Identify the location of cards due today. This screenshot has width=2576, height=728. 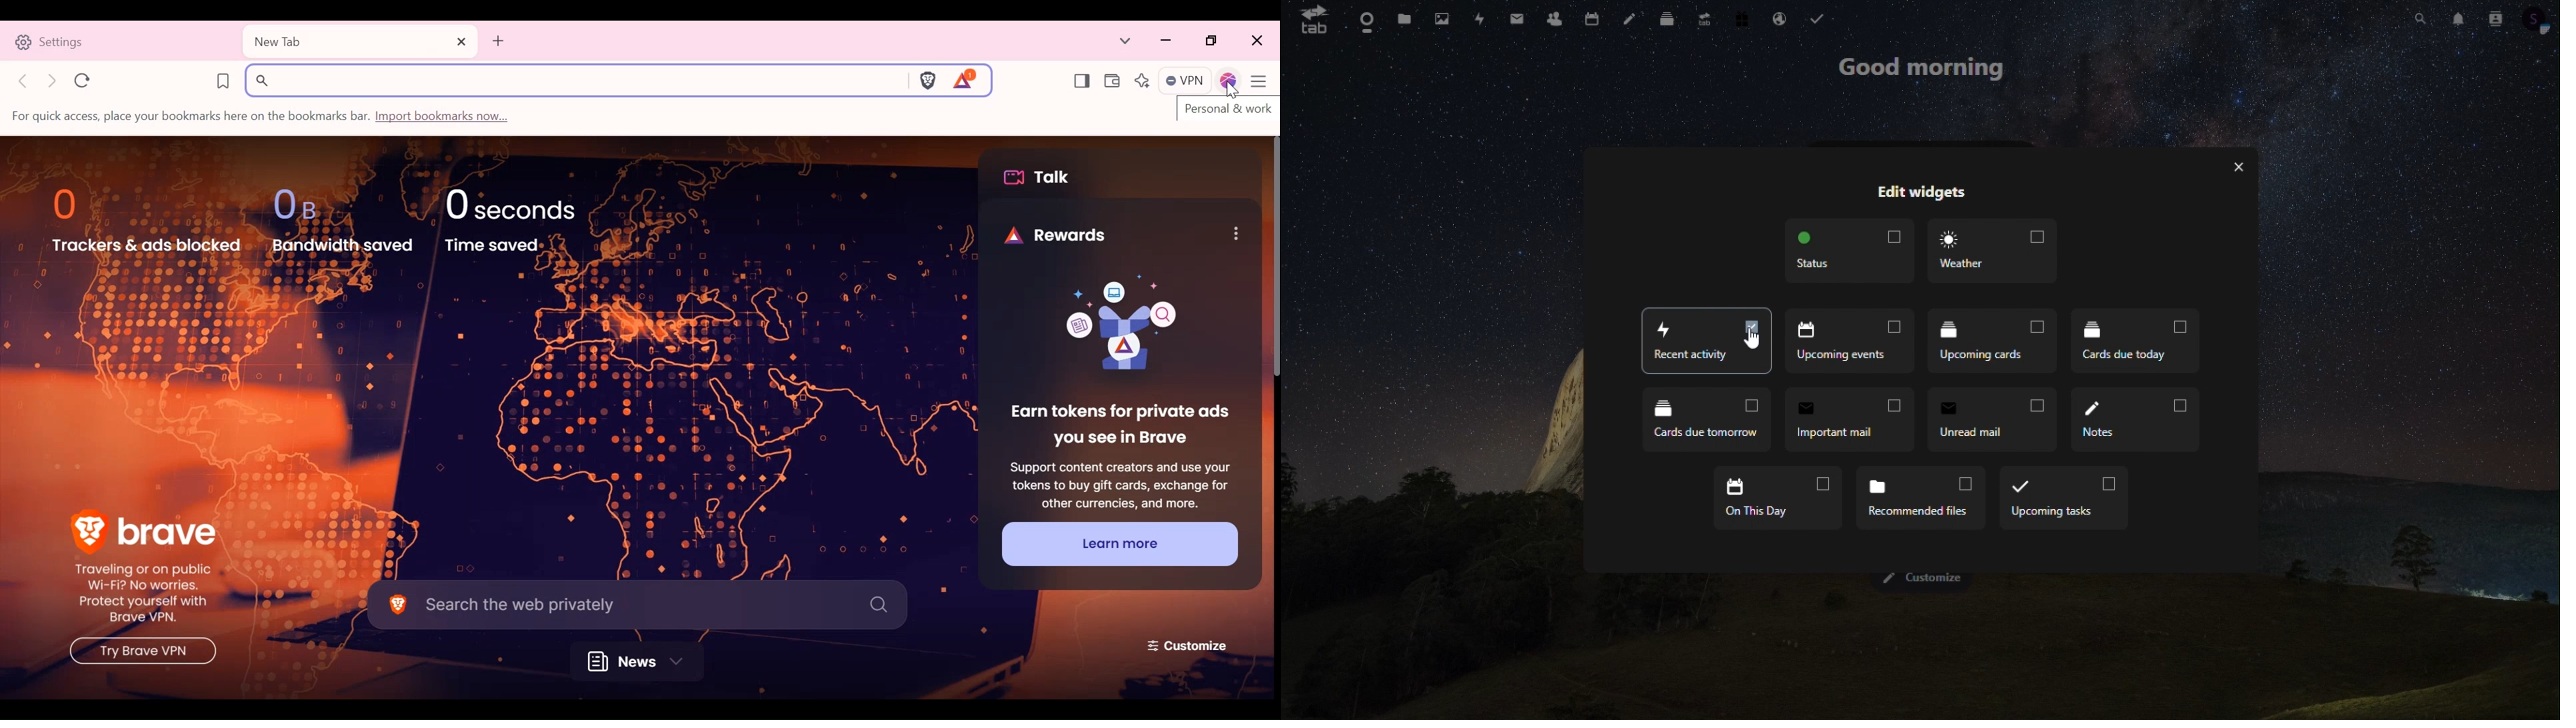
(2135, 341).